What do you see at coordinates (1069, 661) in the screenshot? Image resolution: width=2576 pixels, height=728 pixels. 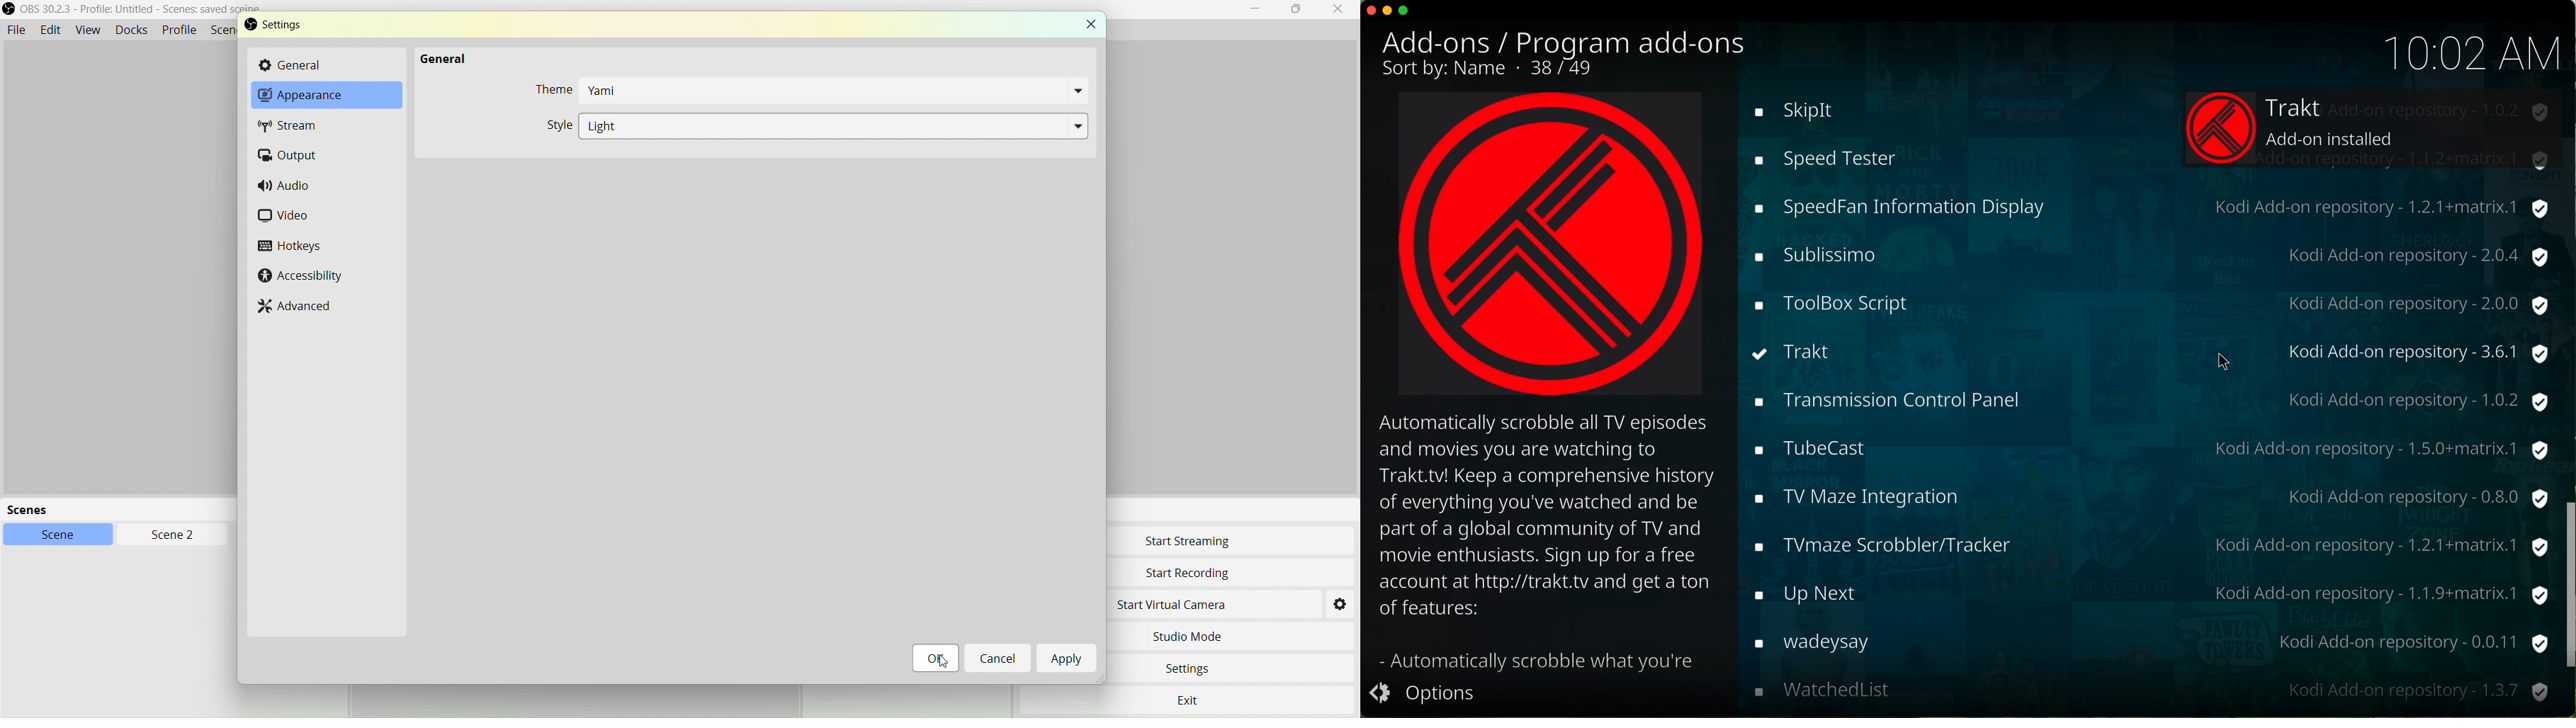 I see `Apply` at bounding box center [1069, 661].